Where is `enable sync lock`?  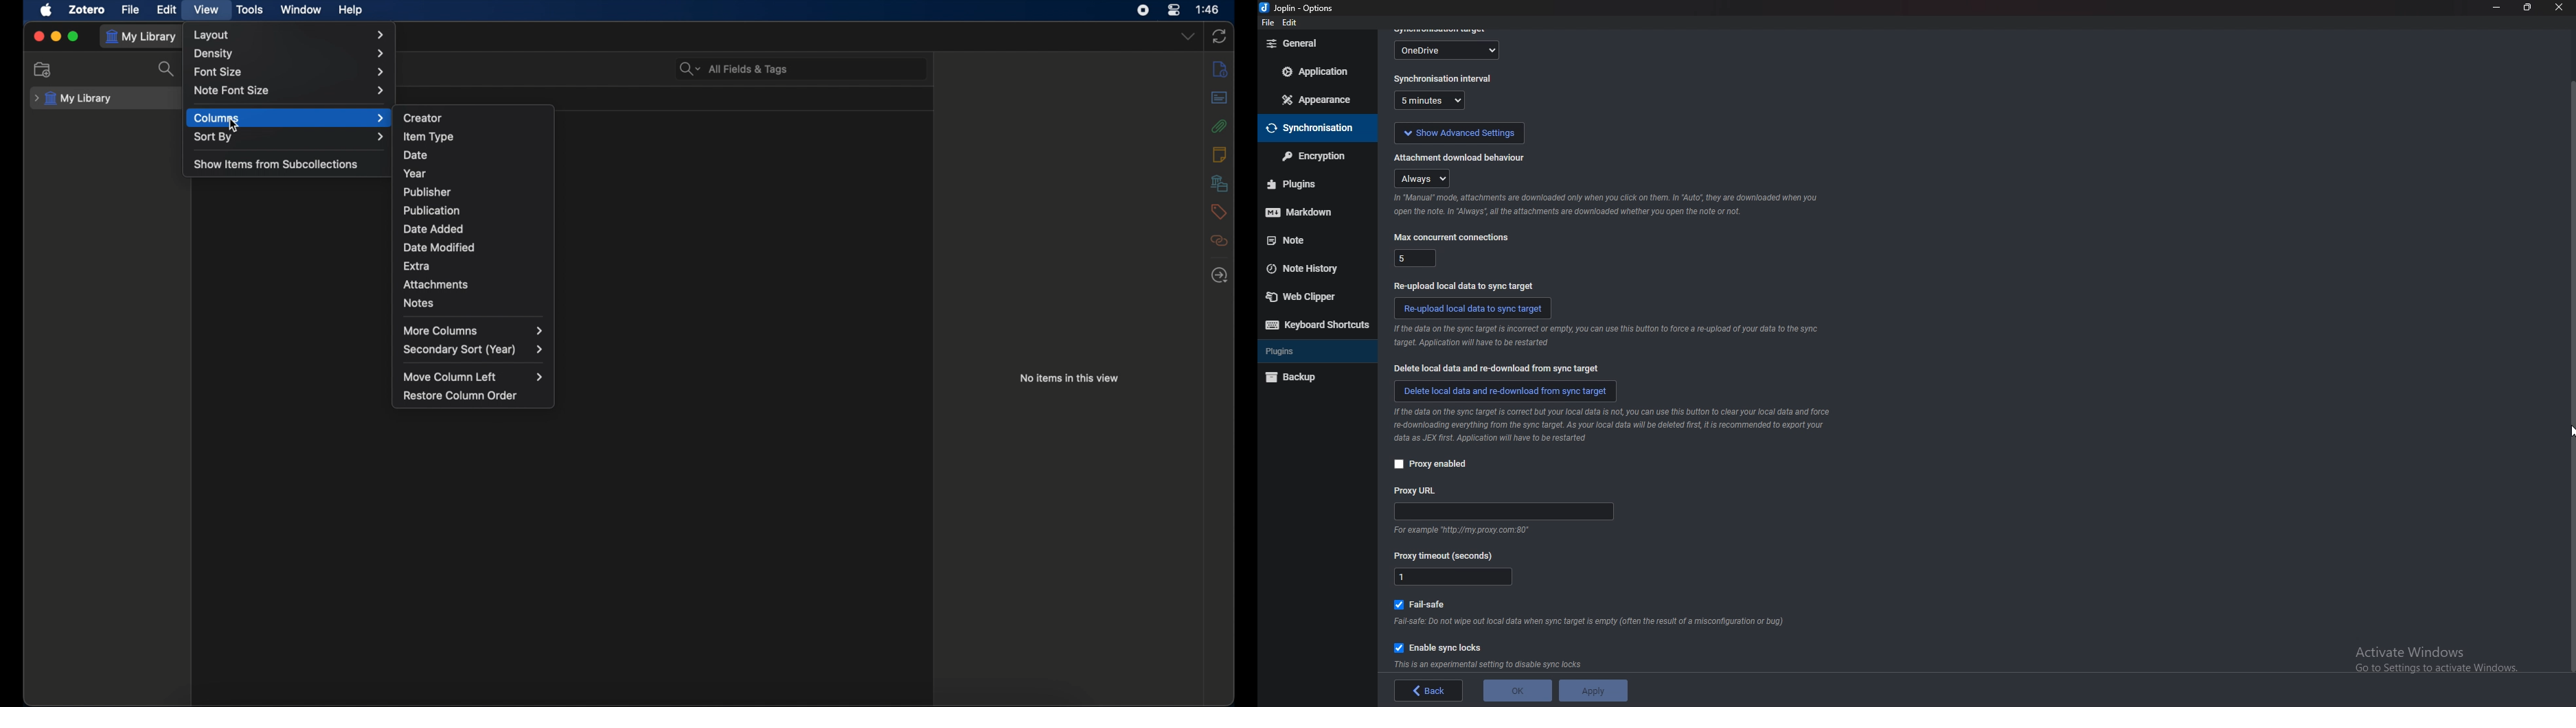 enable sync lock is located at coordinates (1443, 646).